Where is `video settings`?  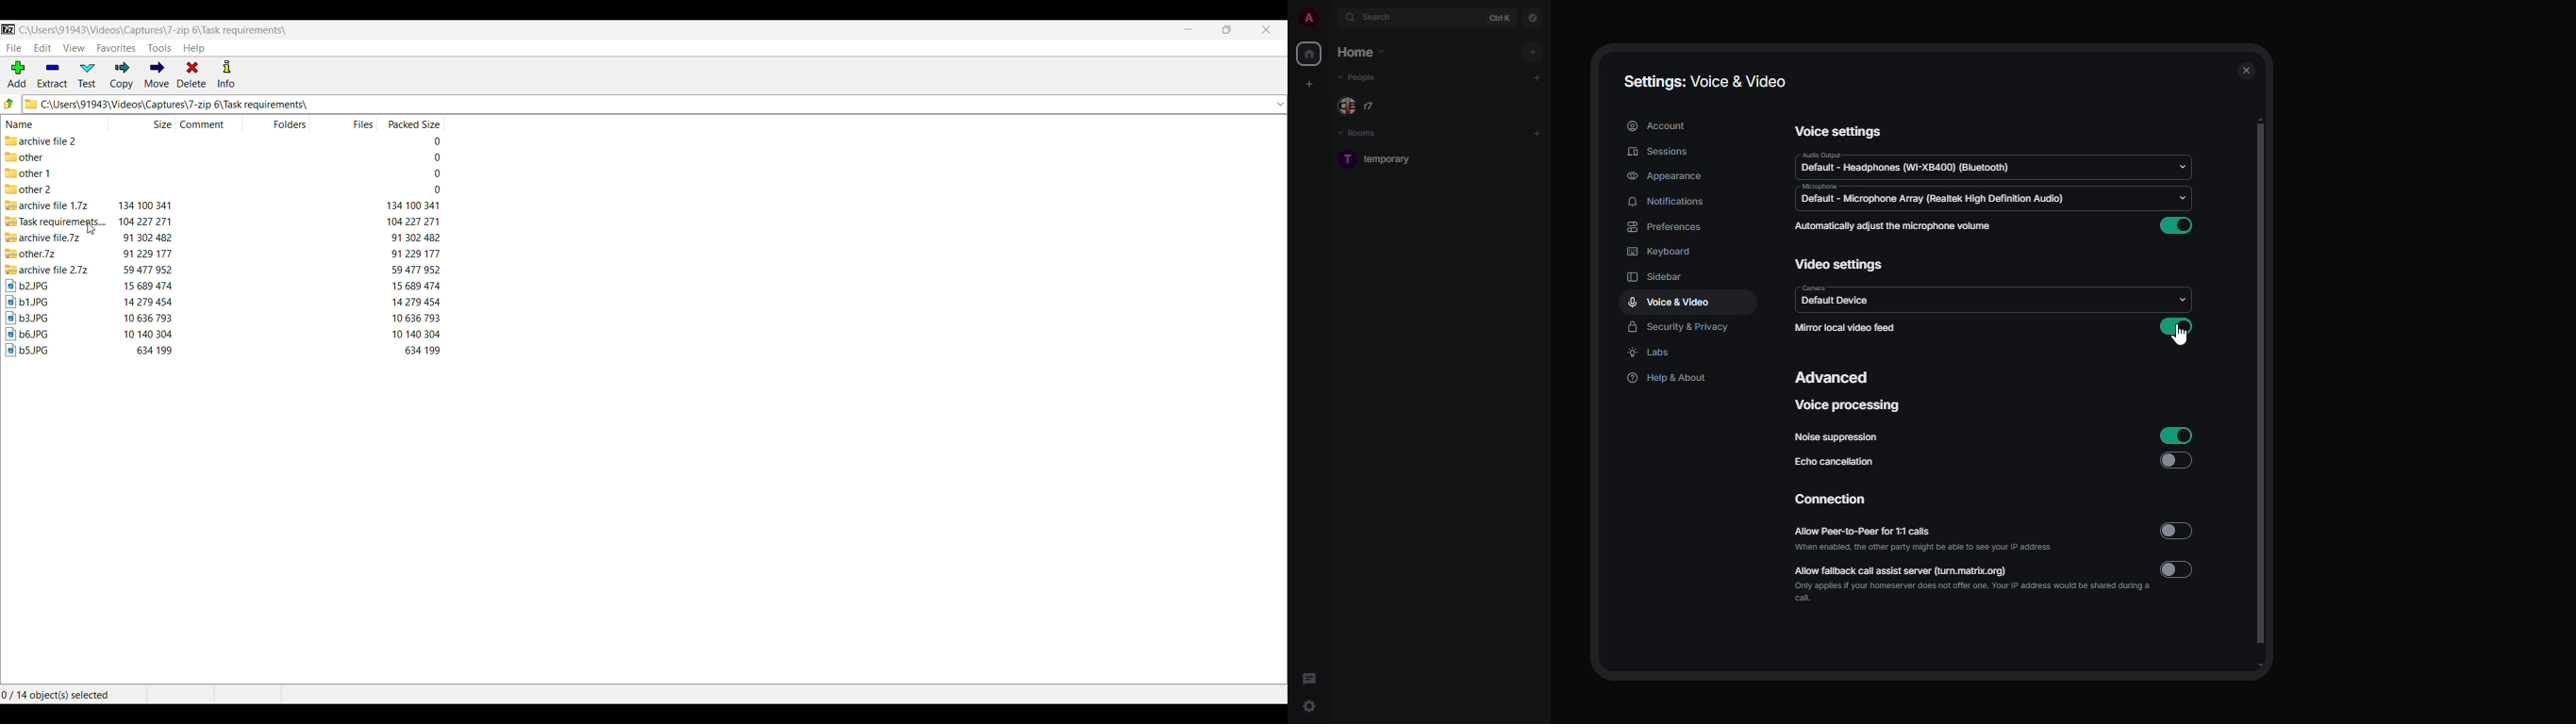 video settings is located at coordinates (1840, 266).